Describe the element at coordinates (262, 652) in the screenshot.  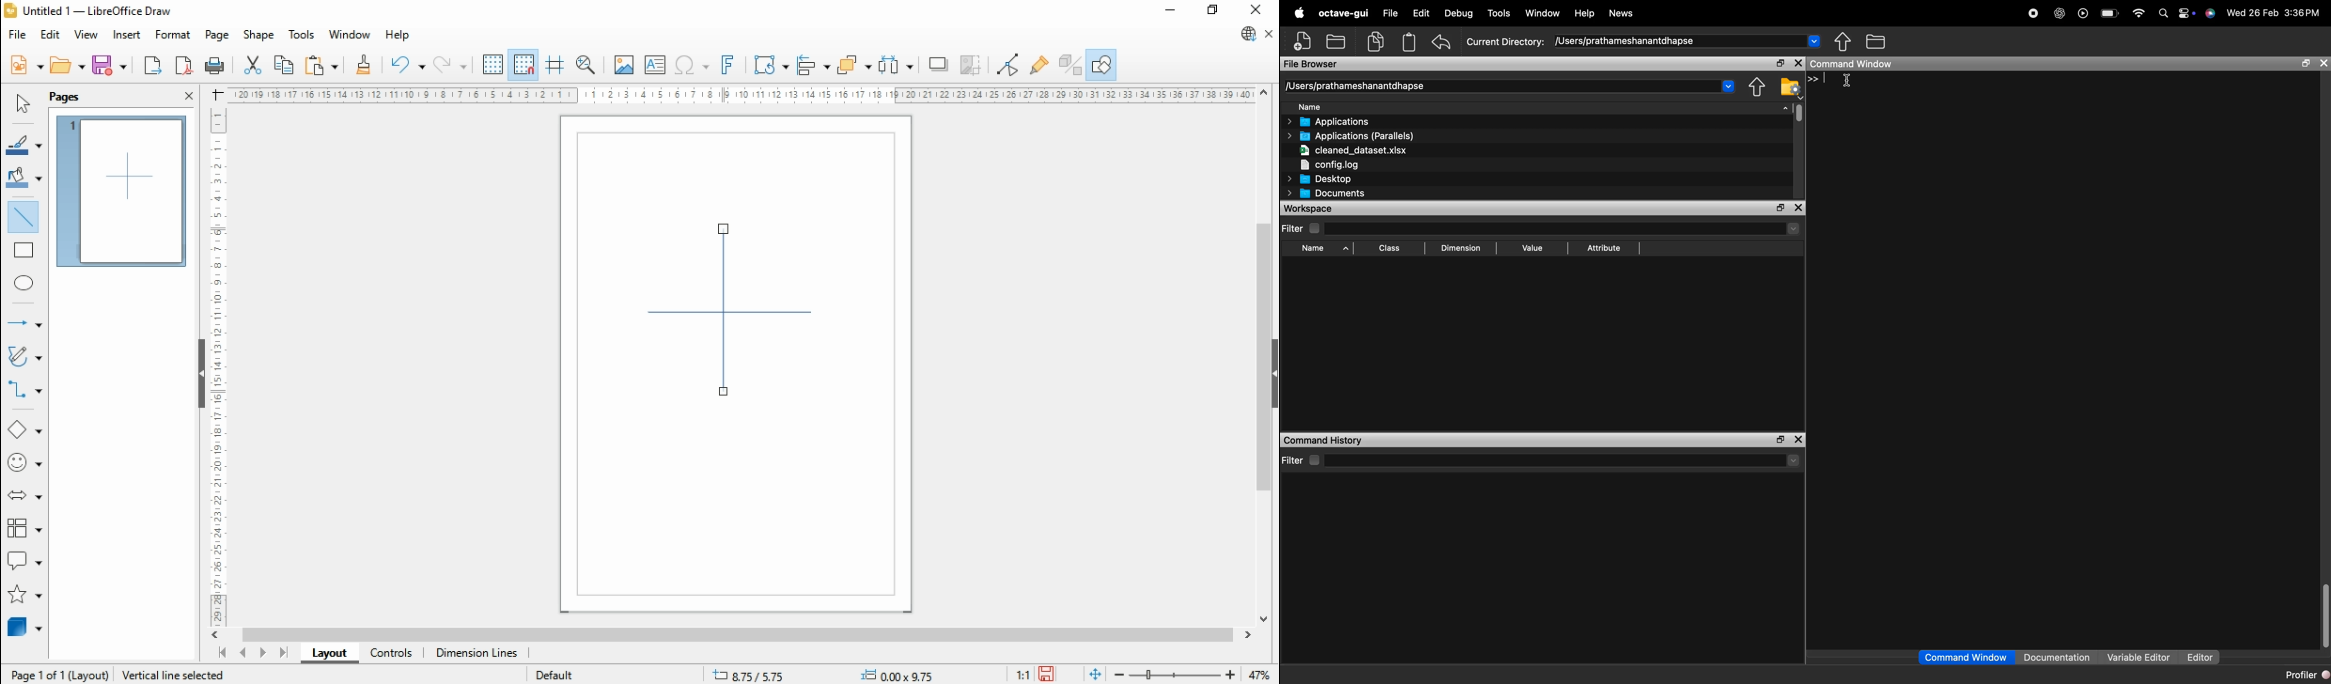
I see `next page` at that location.